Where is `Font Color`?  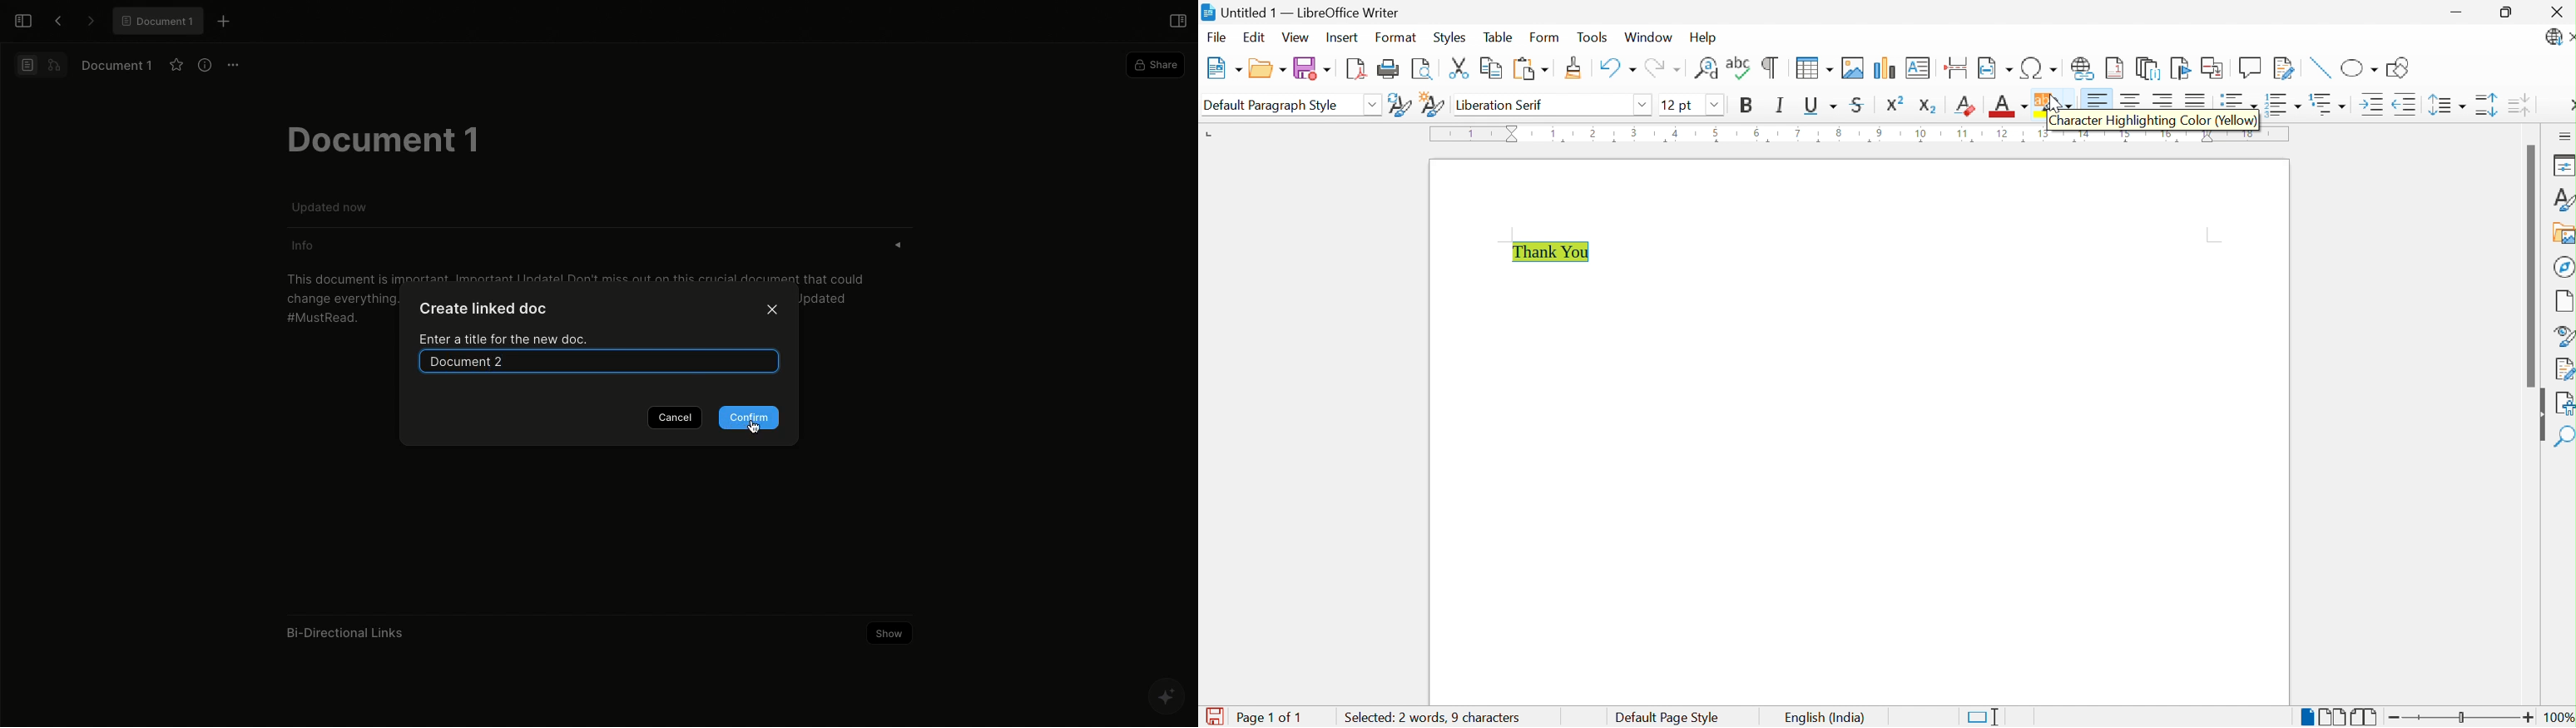
Font Color is located at coordinates (2008, 107).